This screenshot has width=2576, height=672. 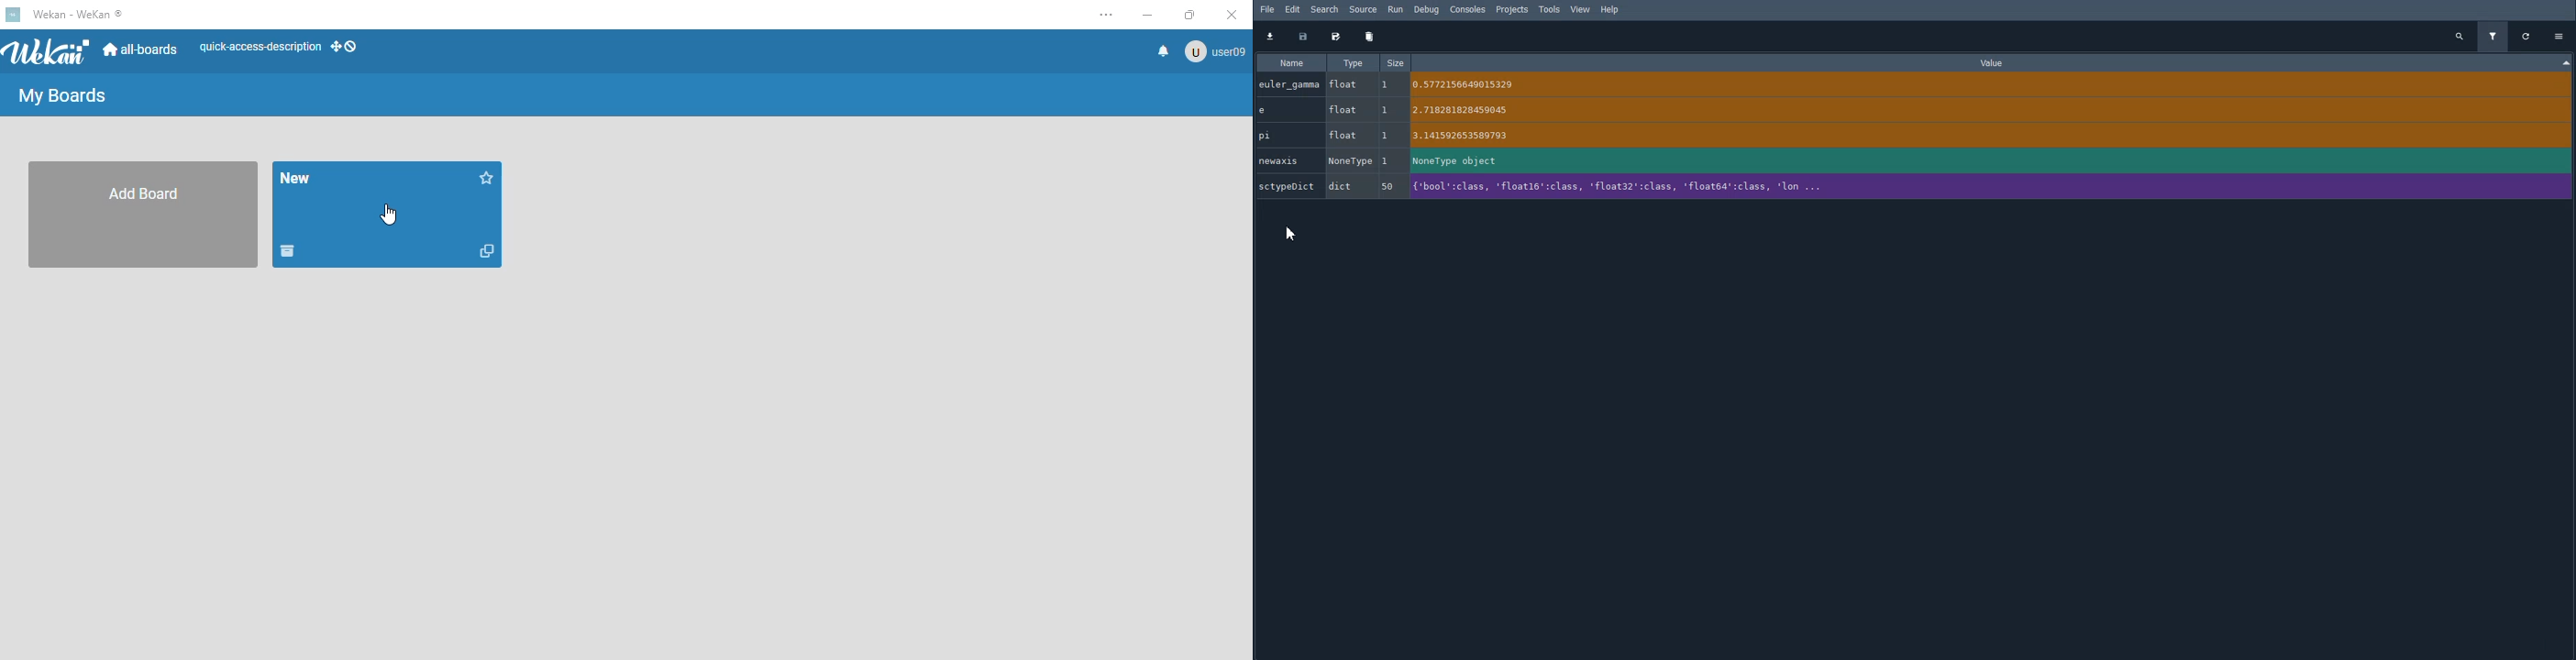 What do you see at coordinates (1406, 110) in the screenshot?
I see `e` at bounding box center [1406, 110].